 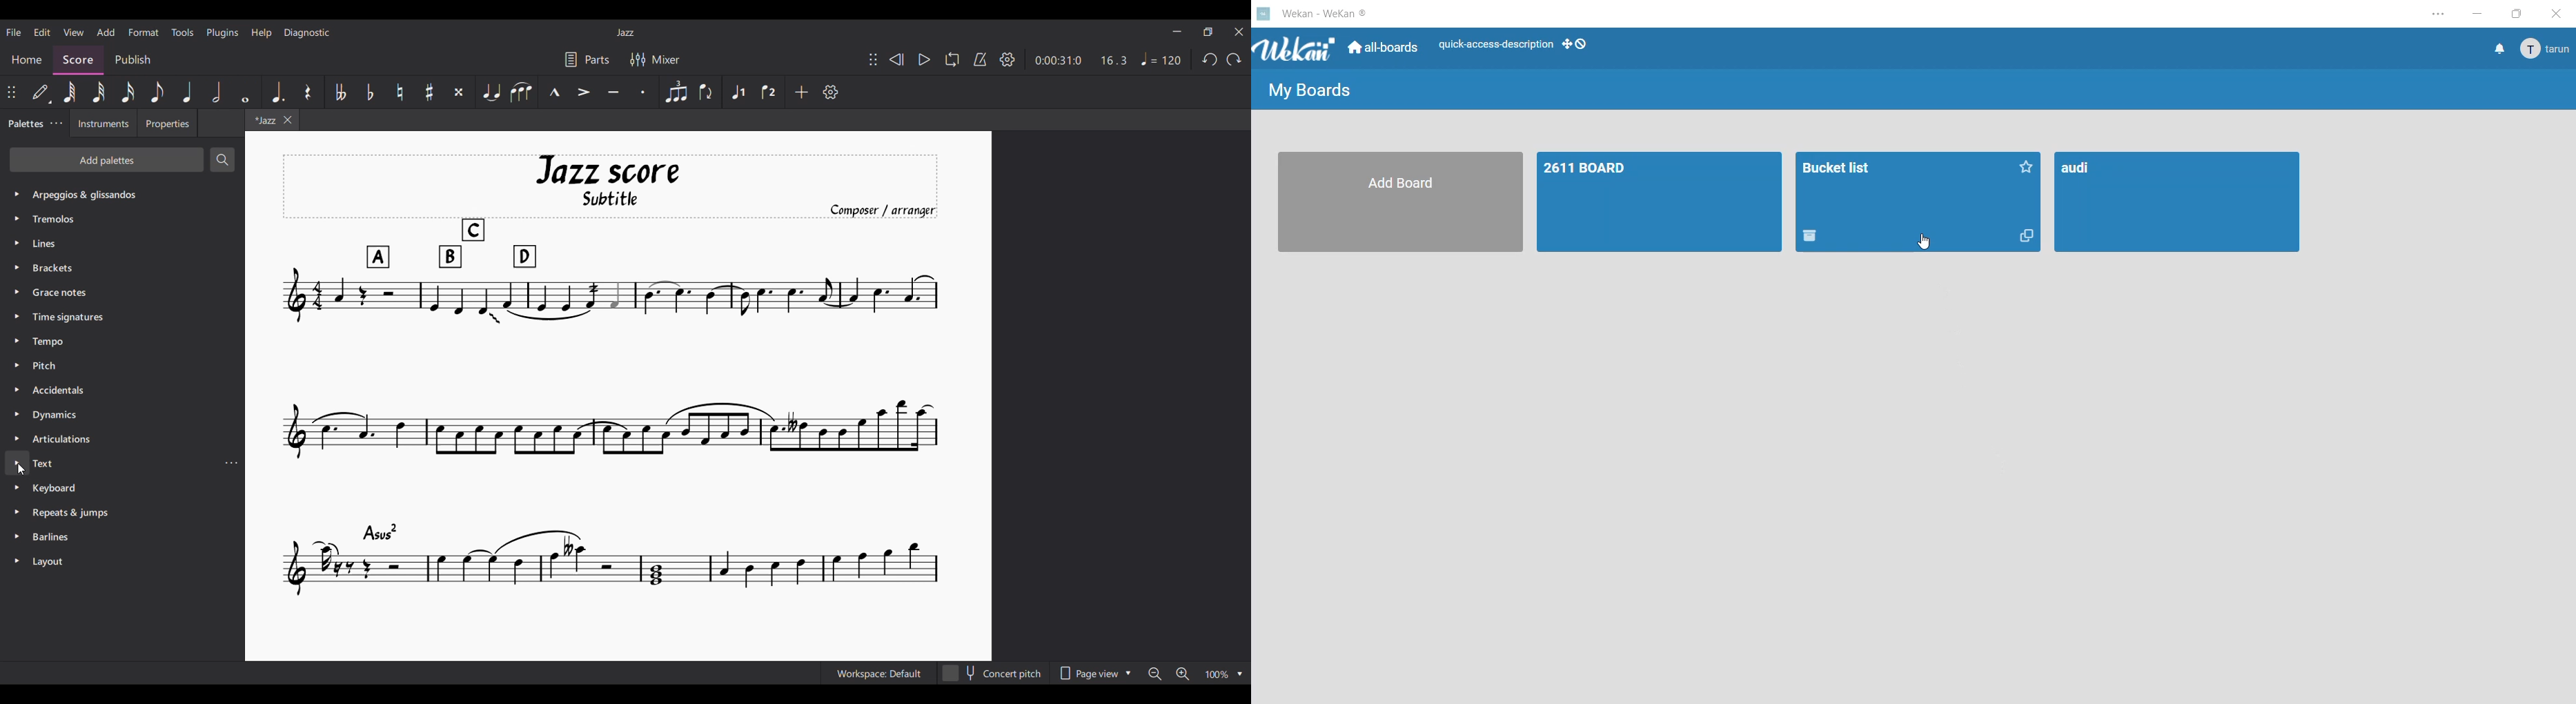 What do you see at coordinates (88, 194) in the screenshot?
I see `Palette options` at bounding box center [88, 194].